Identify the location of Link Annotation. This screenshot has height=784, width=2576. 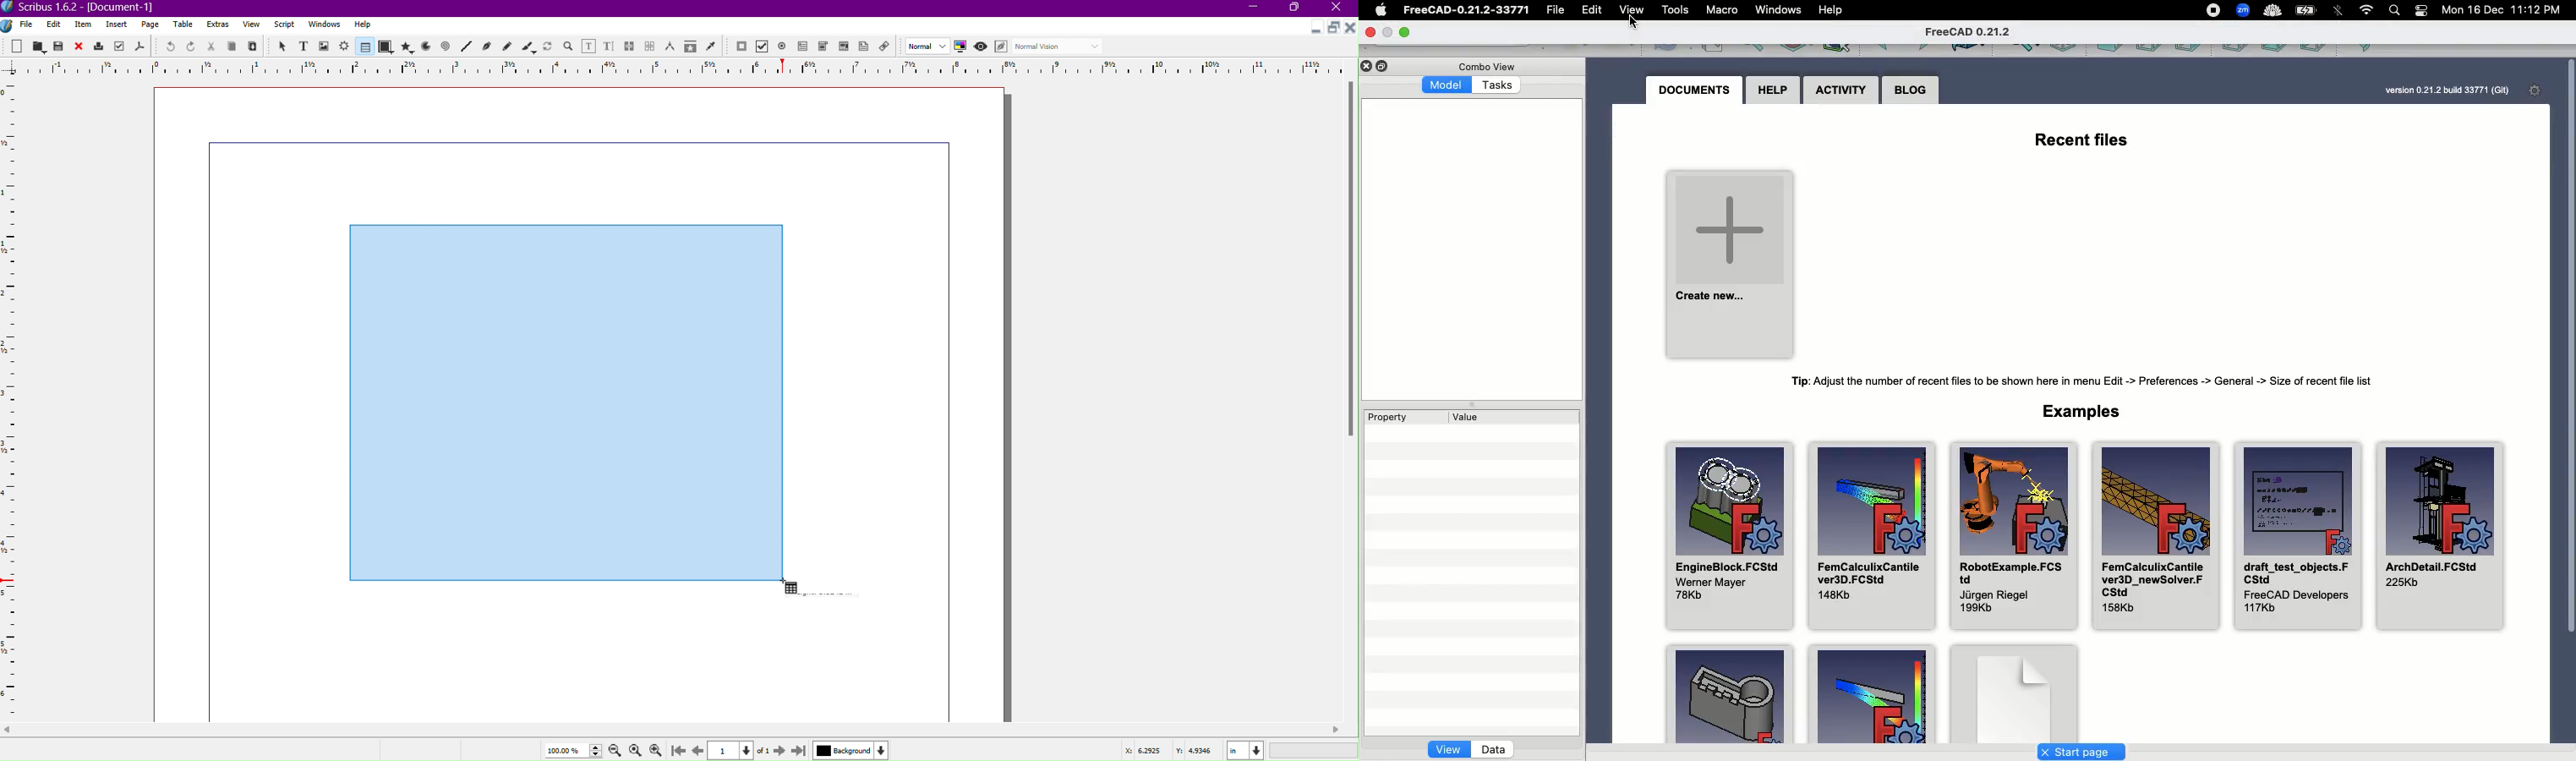
(888, 47).